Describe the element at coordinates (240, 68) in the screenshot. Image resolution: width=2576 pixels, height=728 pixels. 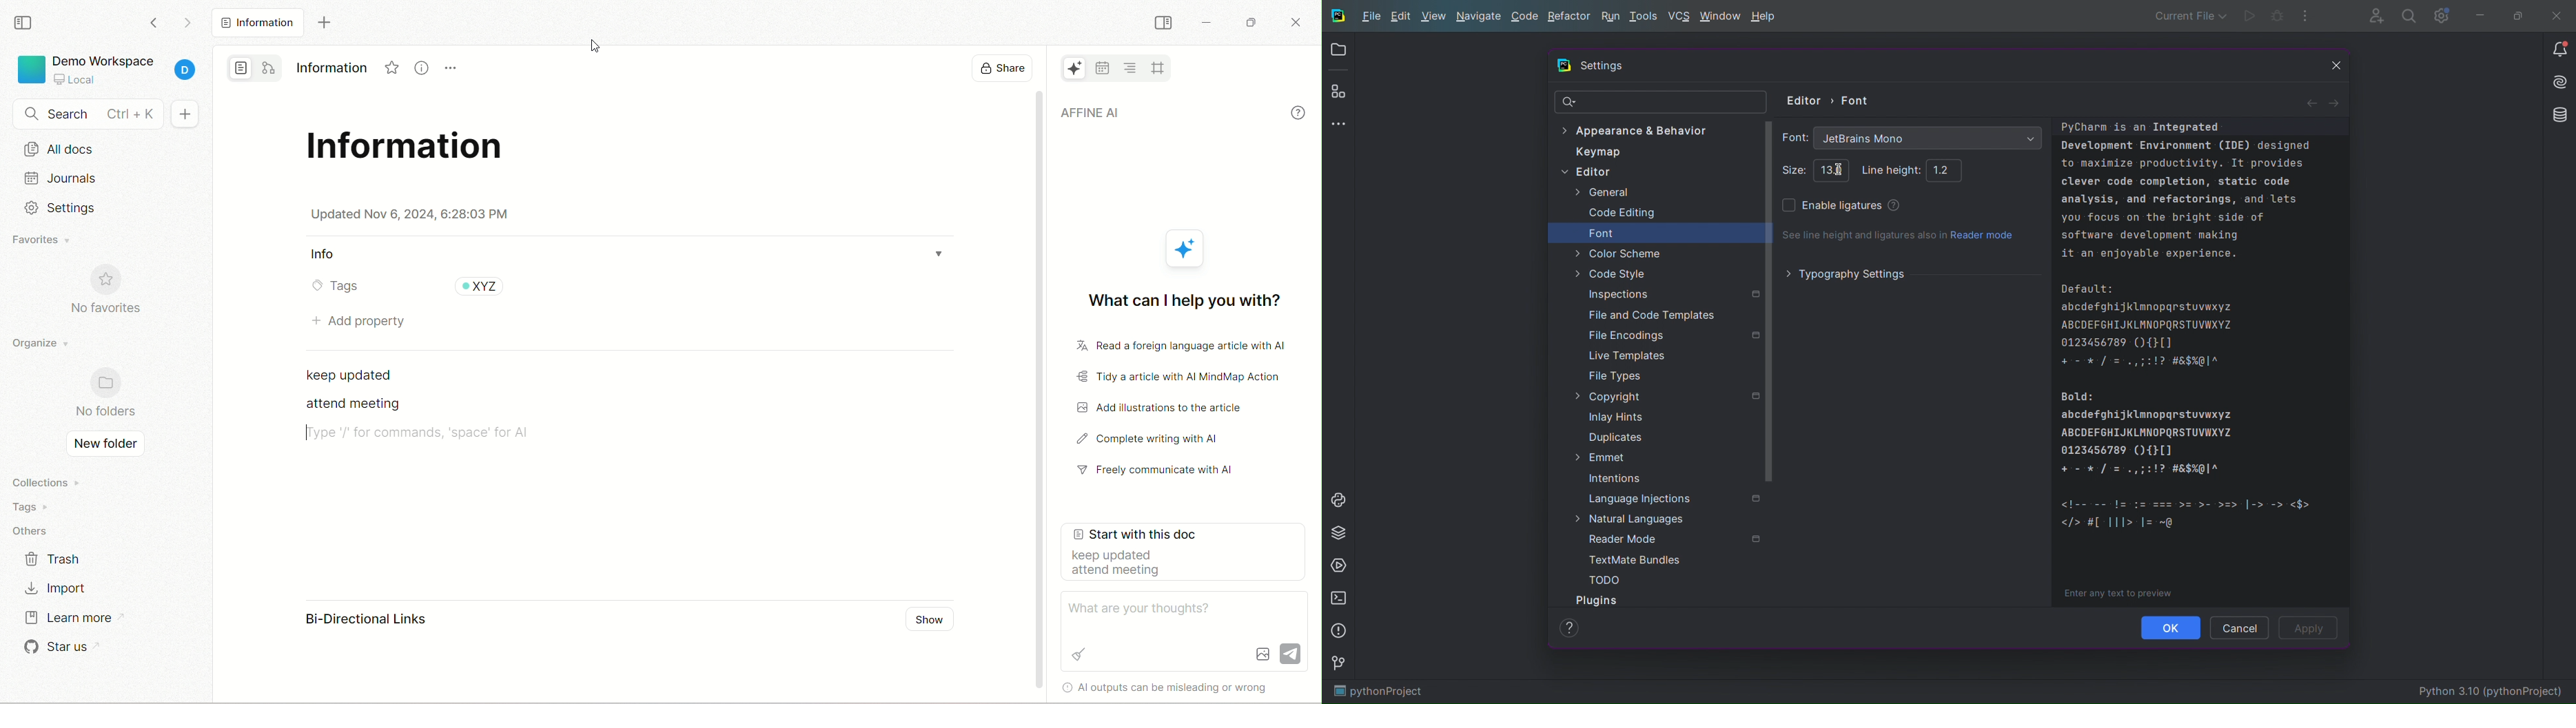
I see `page mode` at that location.